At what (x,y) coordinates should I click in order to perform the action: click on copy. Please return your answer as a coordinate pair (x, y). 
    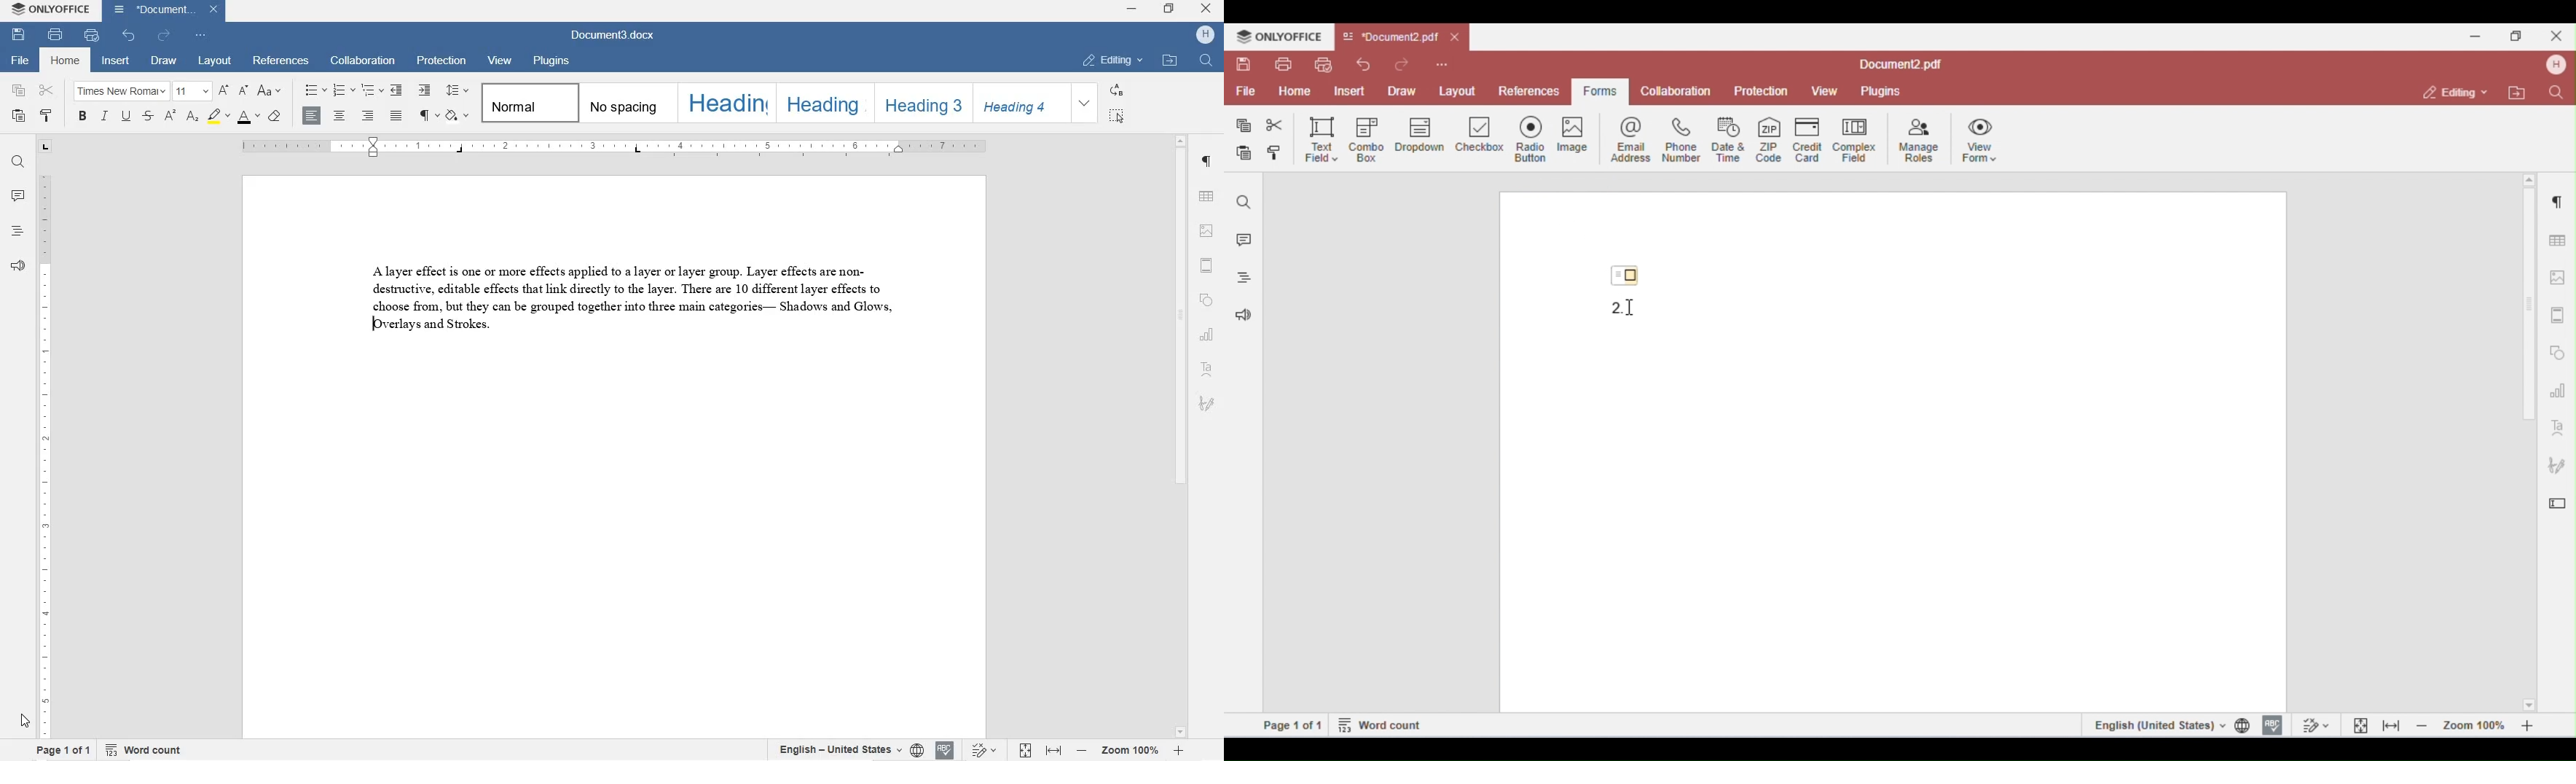
    Looking at the image, I should click on (20, 91).